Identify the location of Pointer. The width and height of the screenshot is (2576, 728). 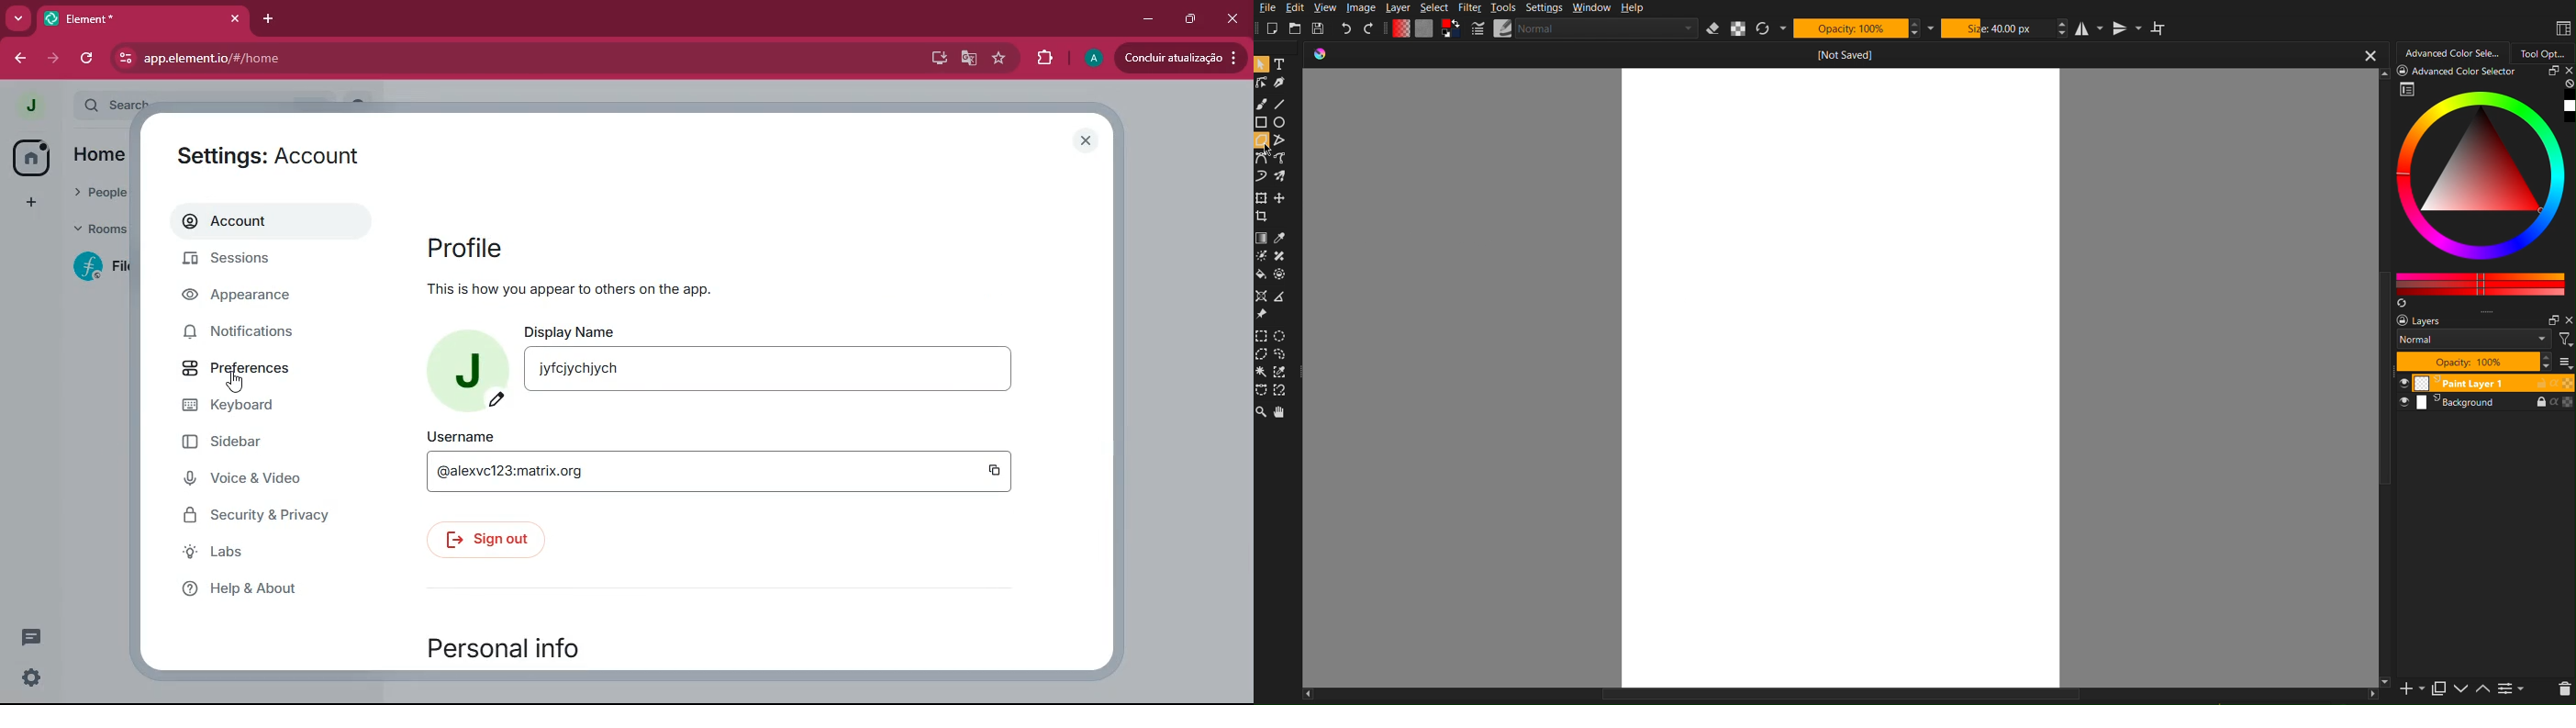
(1262, 65).